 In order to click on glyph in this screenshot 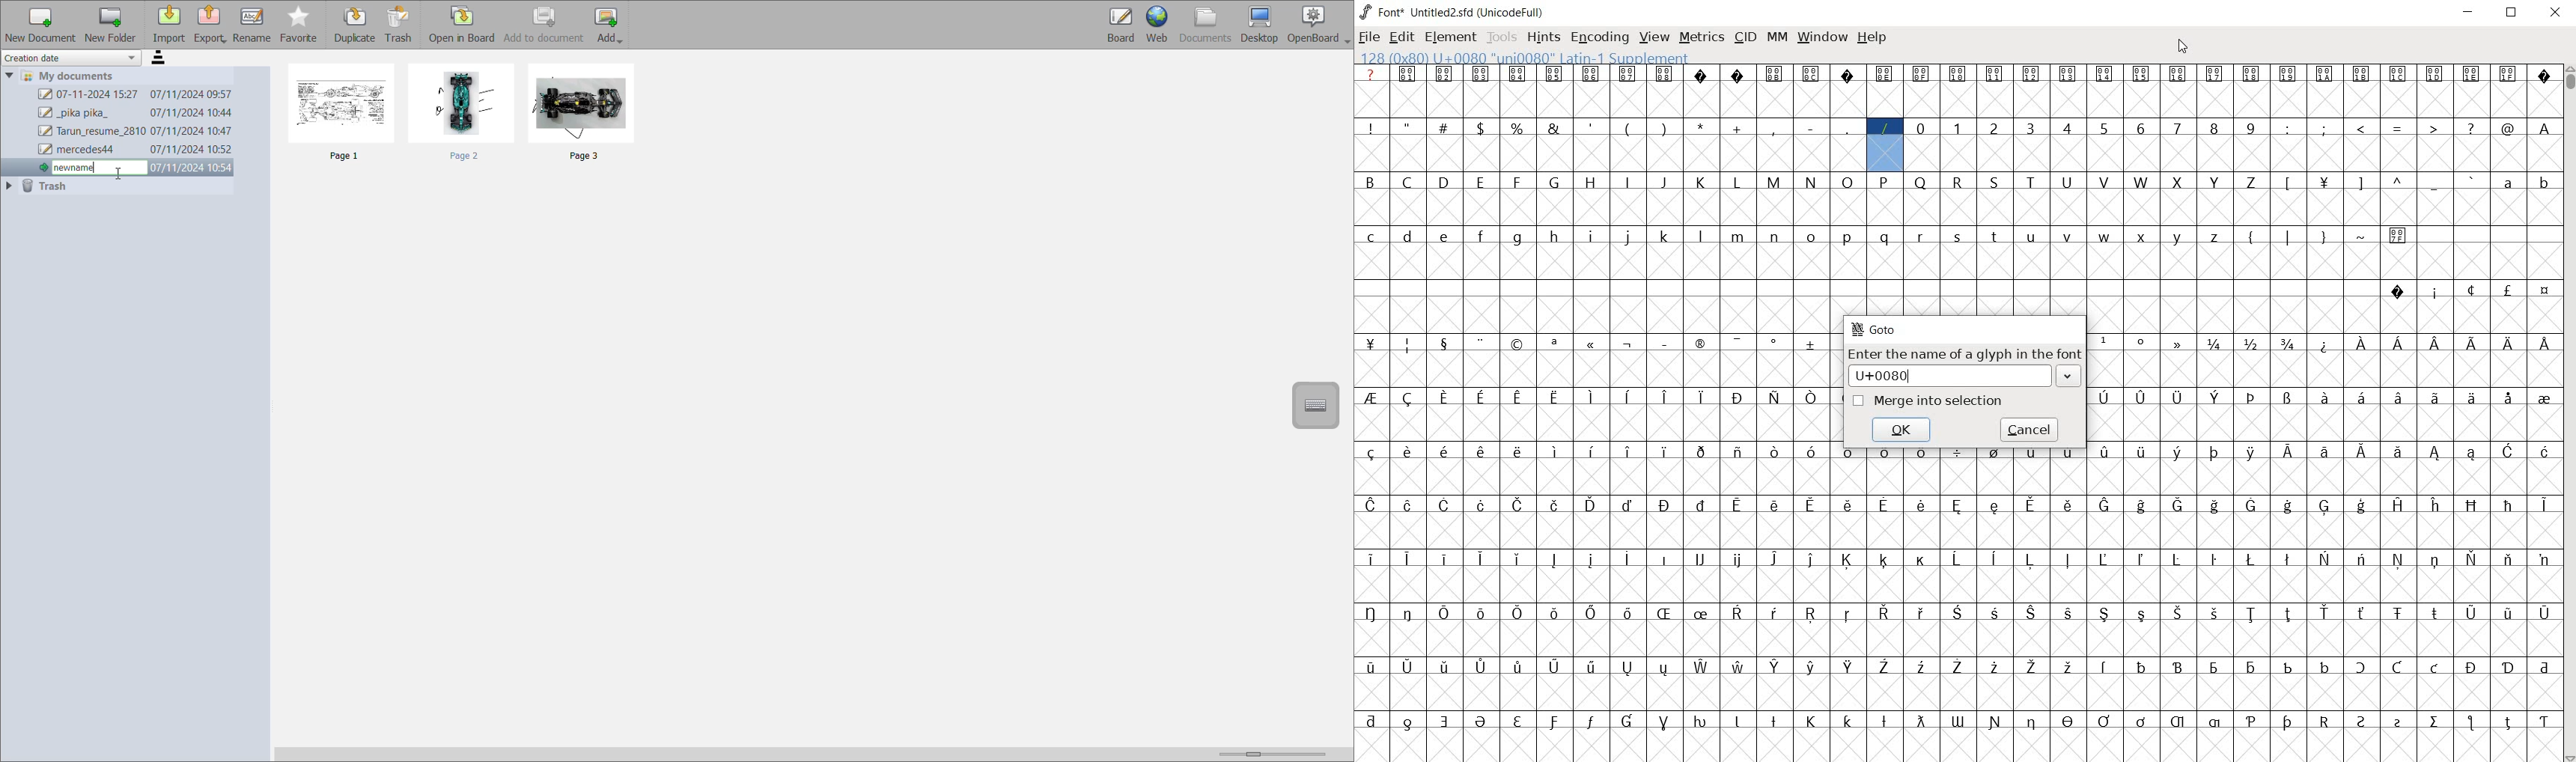, I will do `click(1627, 129)`.